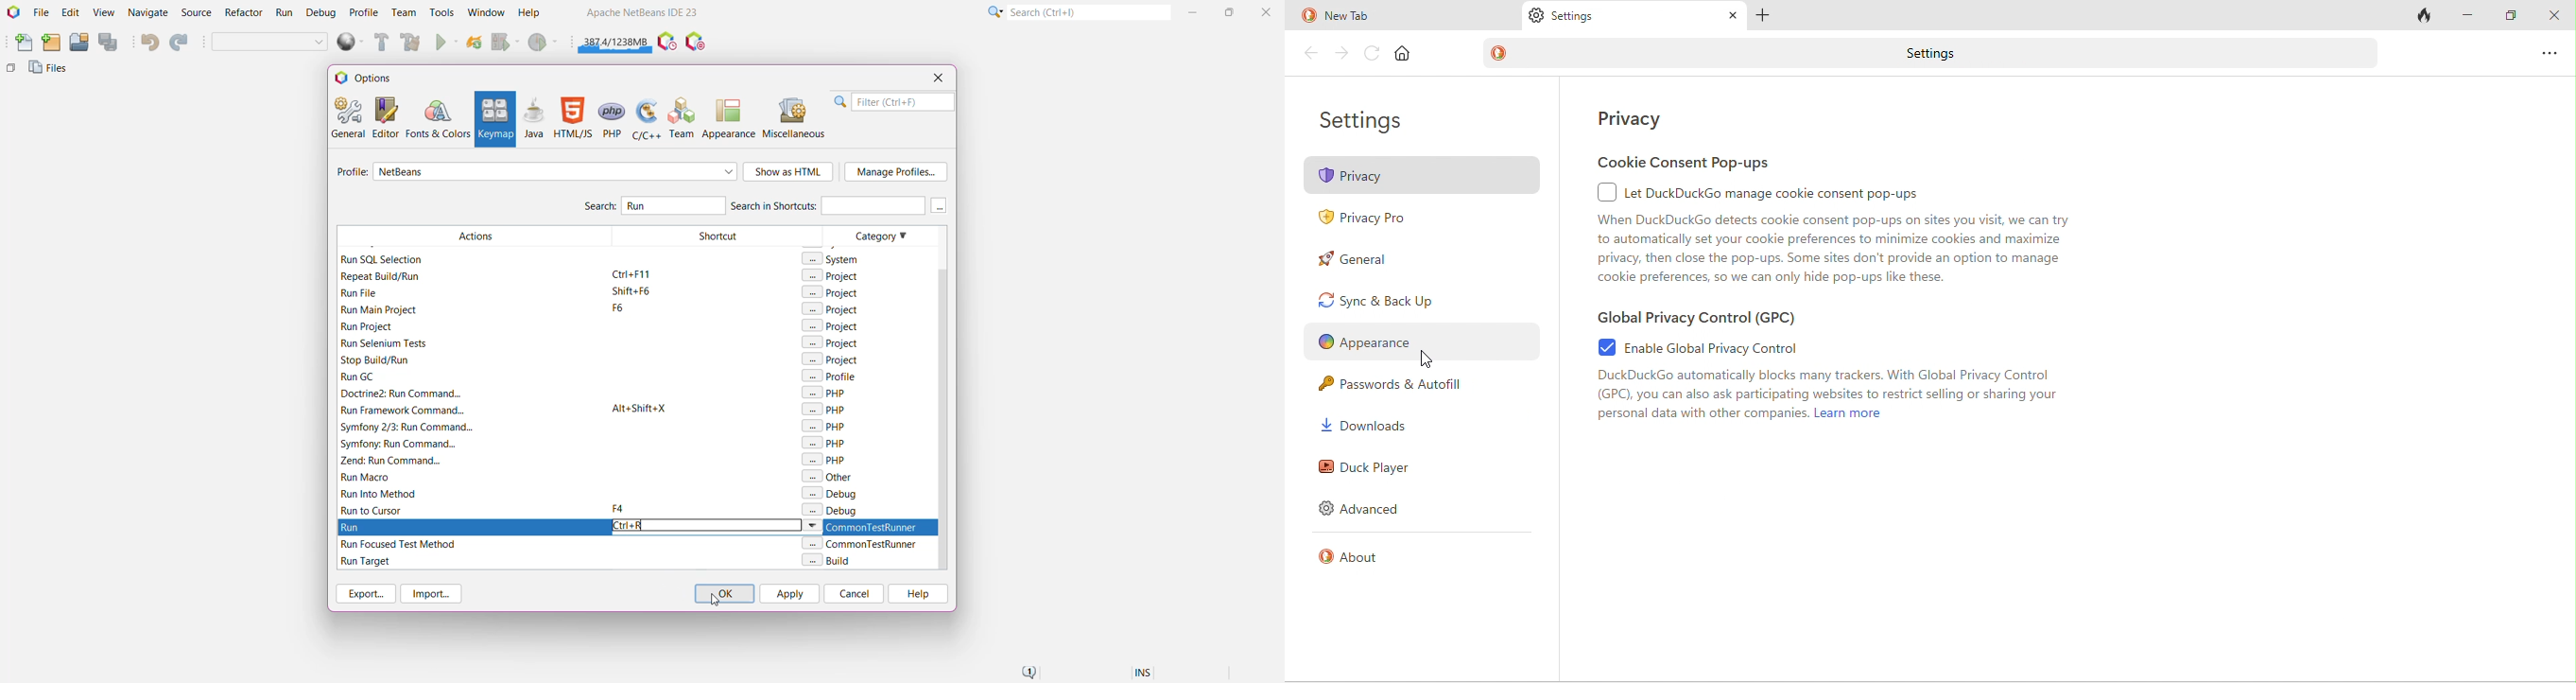 Image resolution: width=2576 pixels, height=700 pixels. Describe the element at coordinates (896, 172) in the screenshot. I see `Manage Profile` at that location.